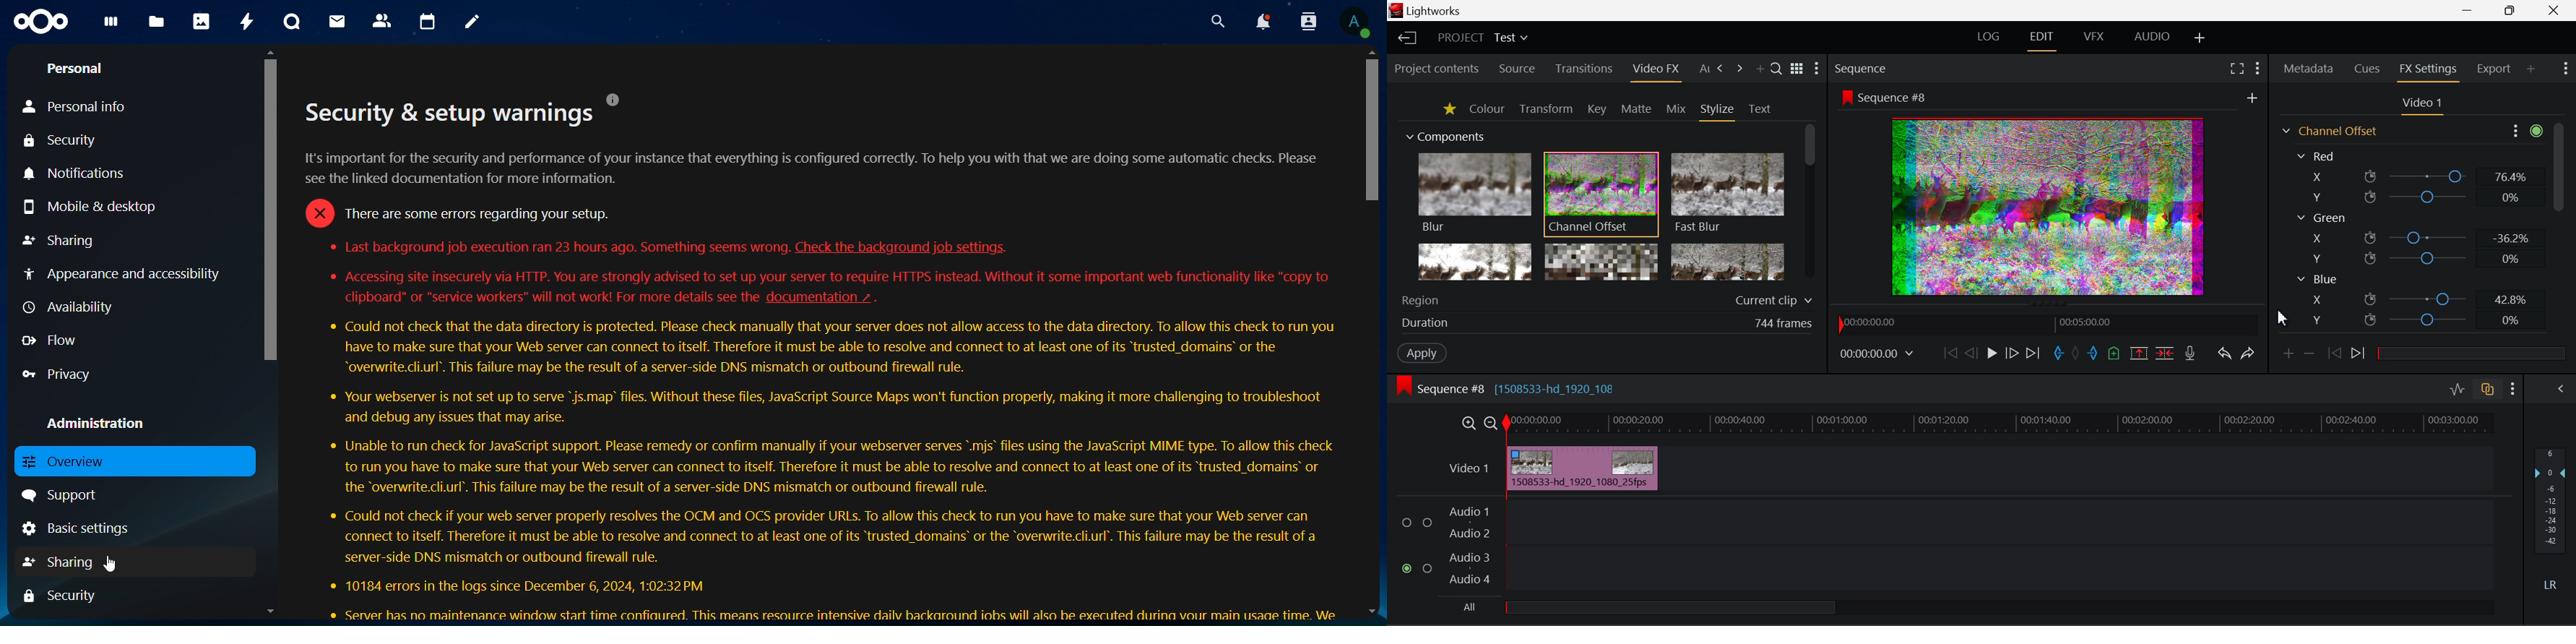 The width and height of the screenshot is (2576, 644). Describe the element at coordinates (1728, 260) in the screenshot. I see `Posterize` at that location.